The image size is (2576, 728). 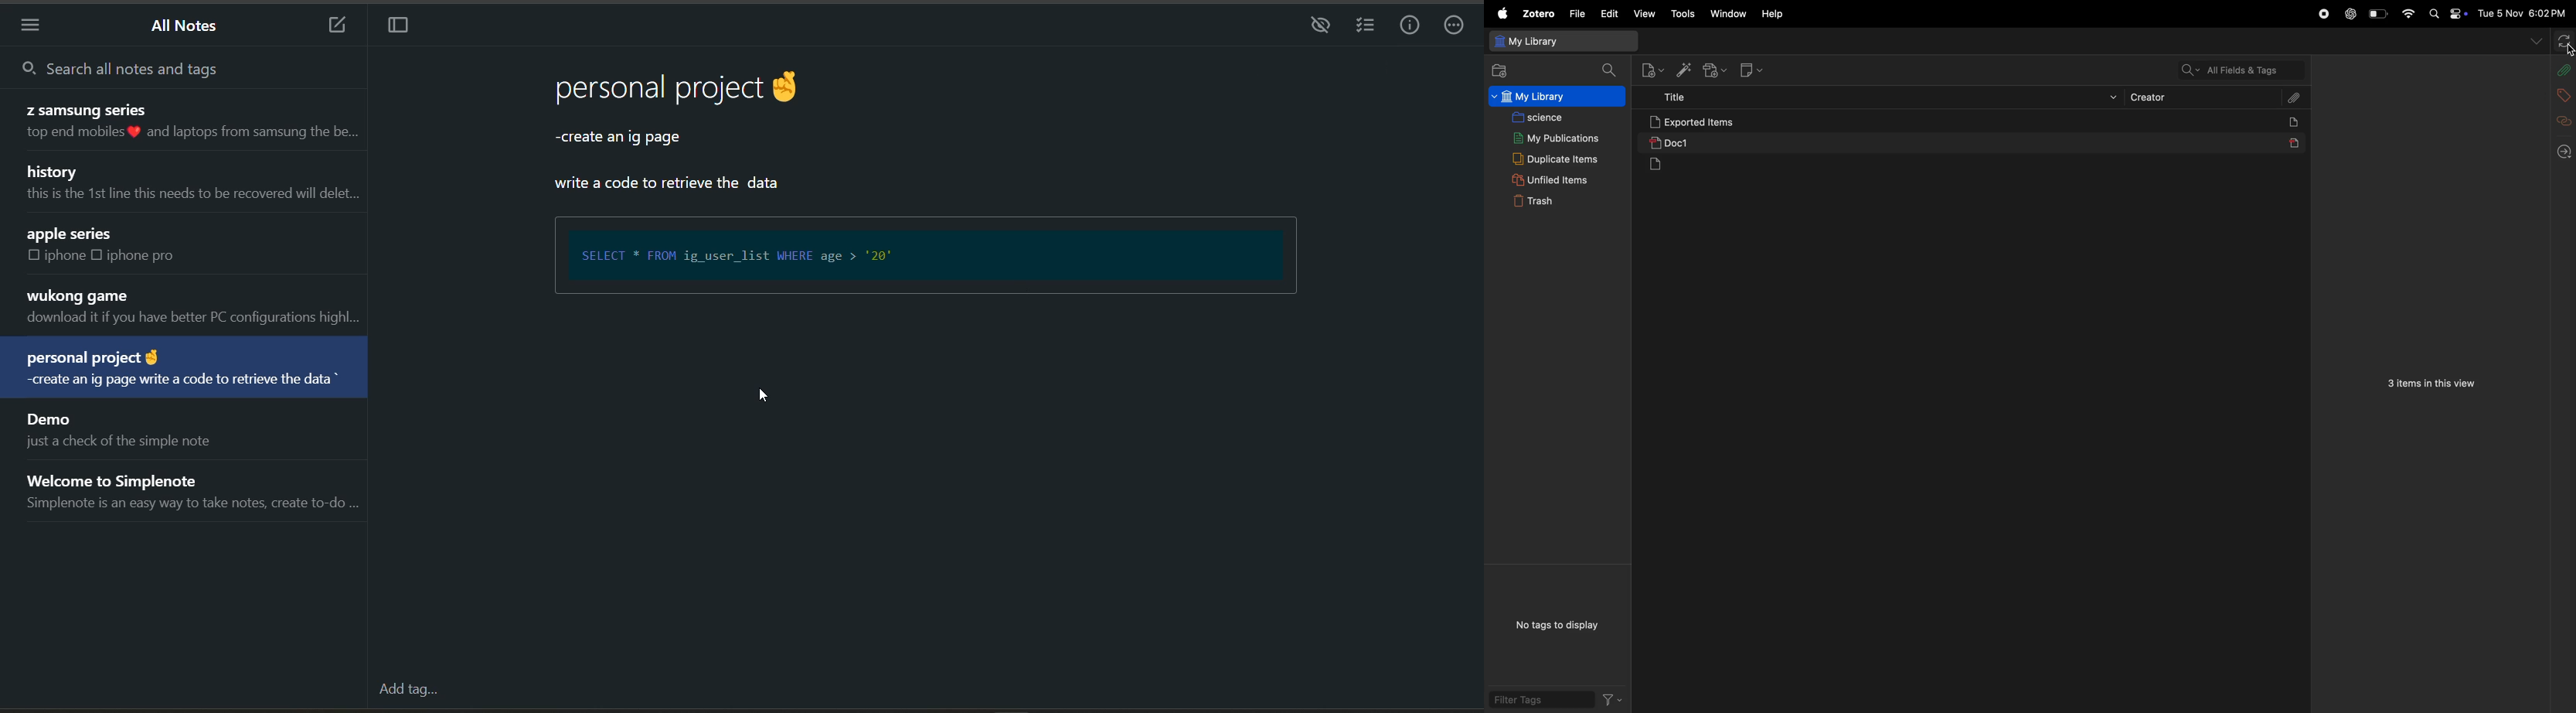 What do you see at coordinates (1363, 26) in the screenshot?
I see `insert checklist` at bounding box center [1363, 26].